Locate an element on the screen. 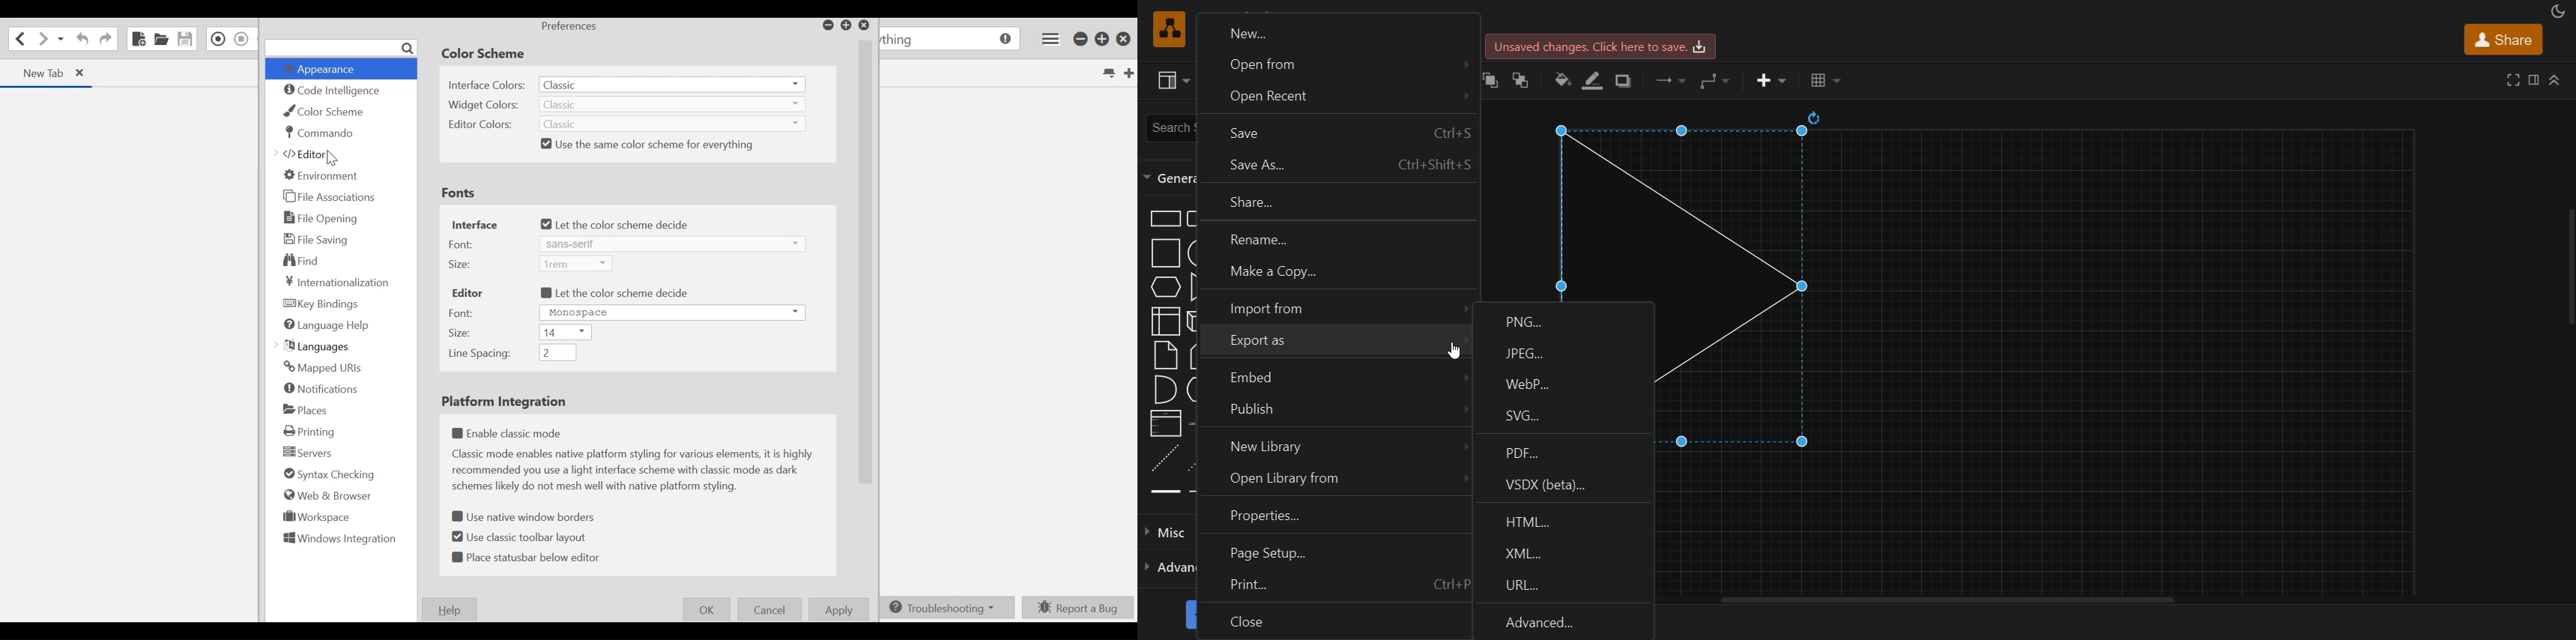  square is located at coordinates (1167, 253).